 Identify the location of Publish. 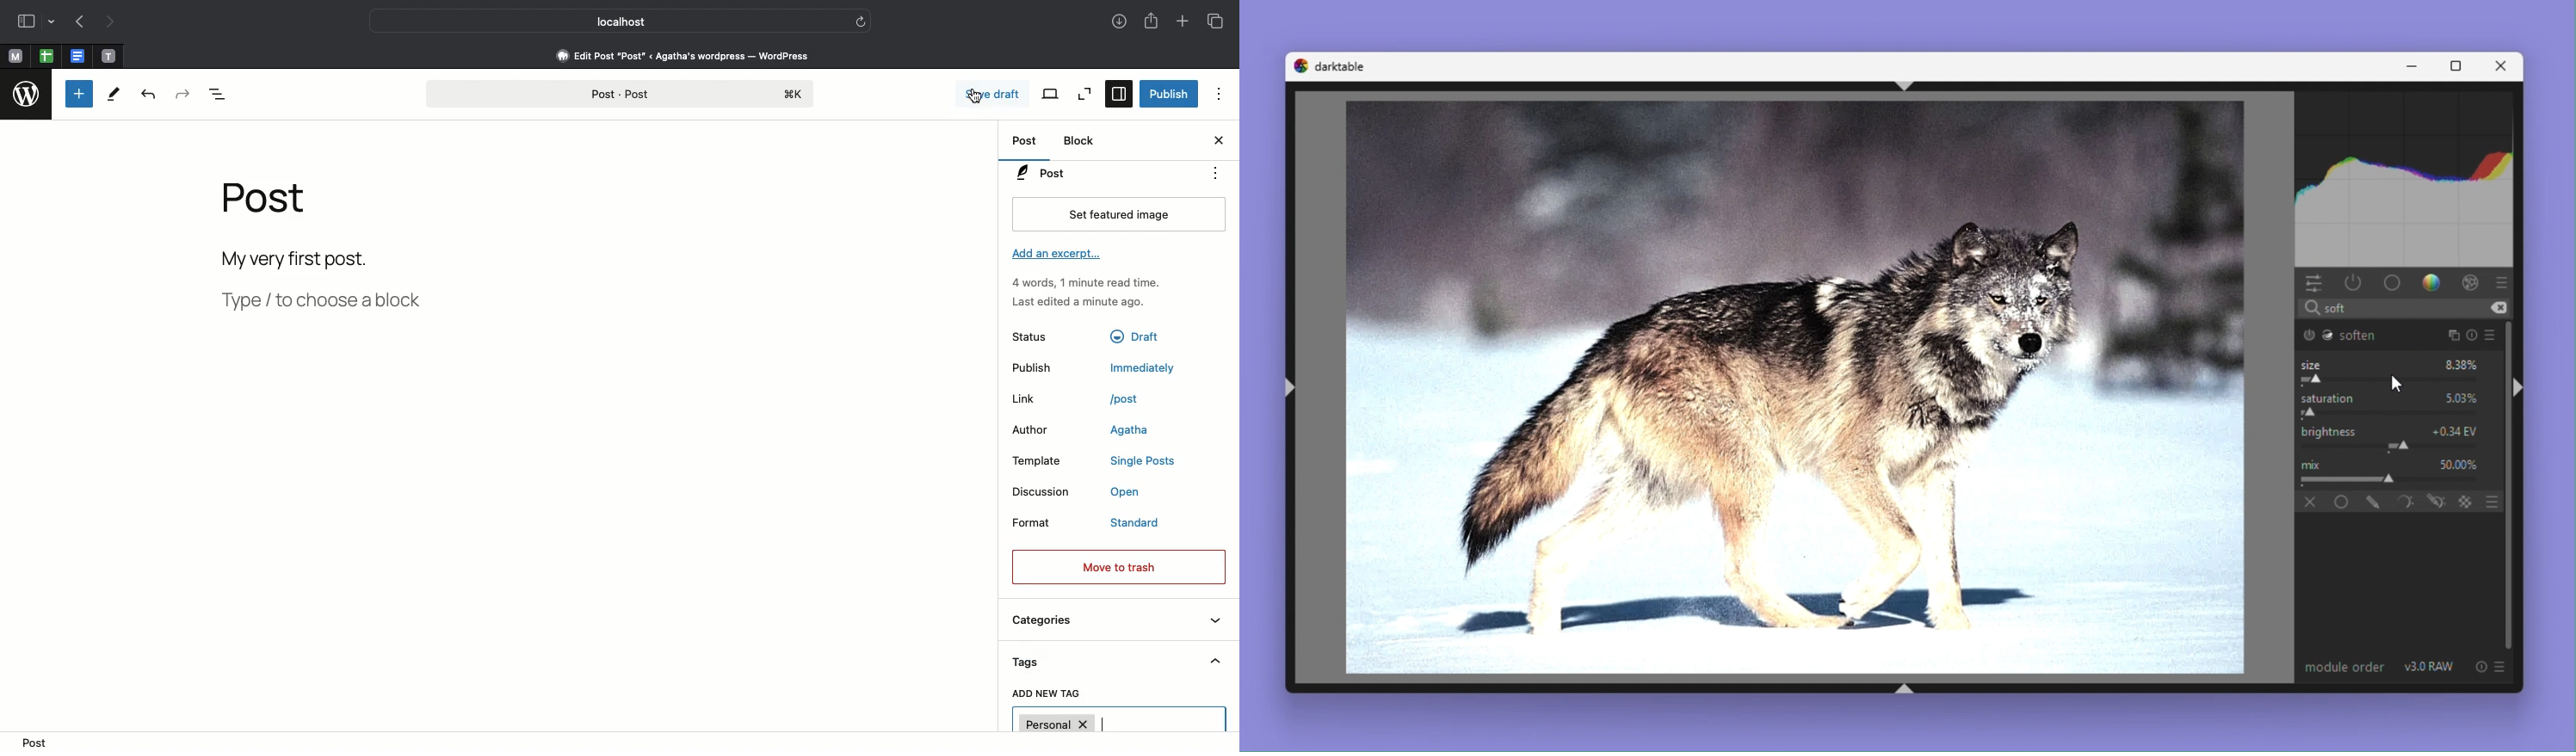
(1168, 93).